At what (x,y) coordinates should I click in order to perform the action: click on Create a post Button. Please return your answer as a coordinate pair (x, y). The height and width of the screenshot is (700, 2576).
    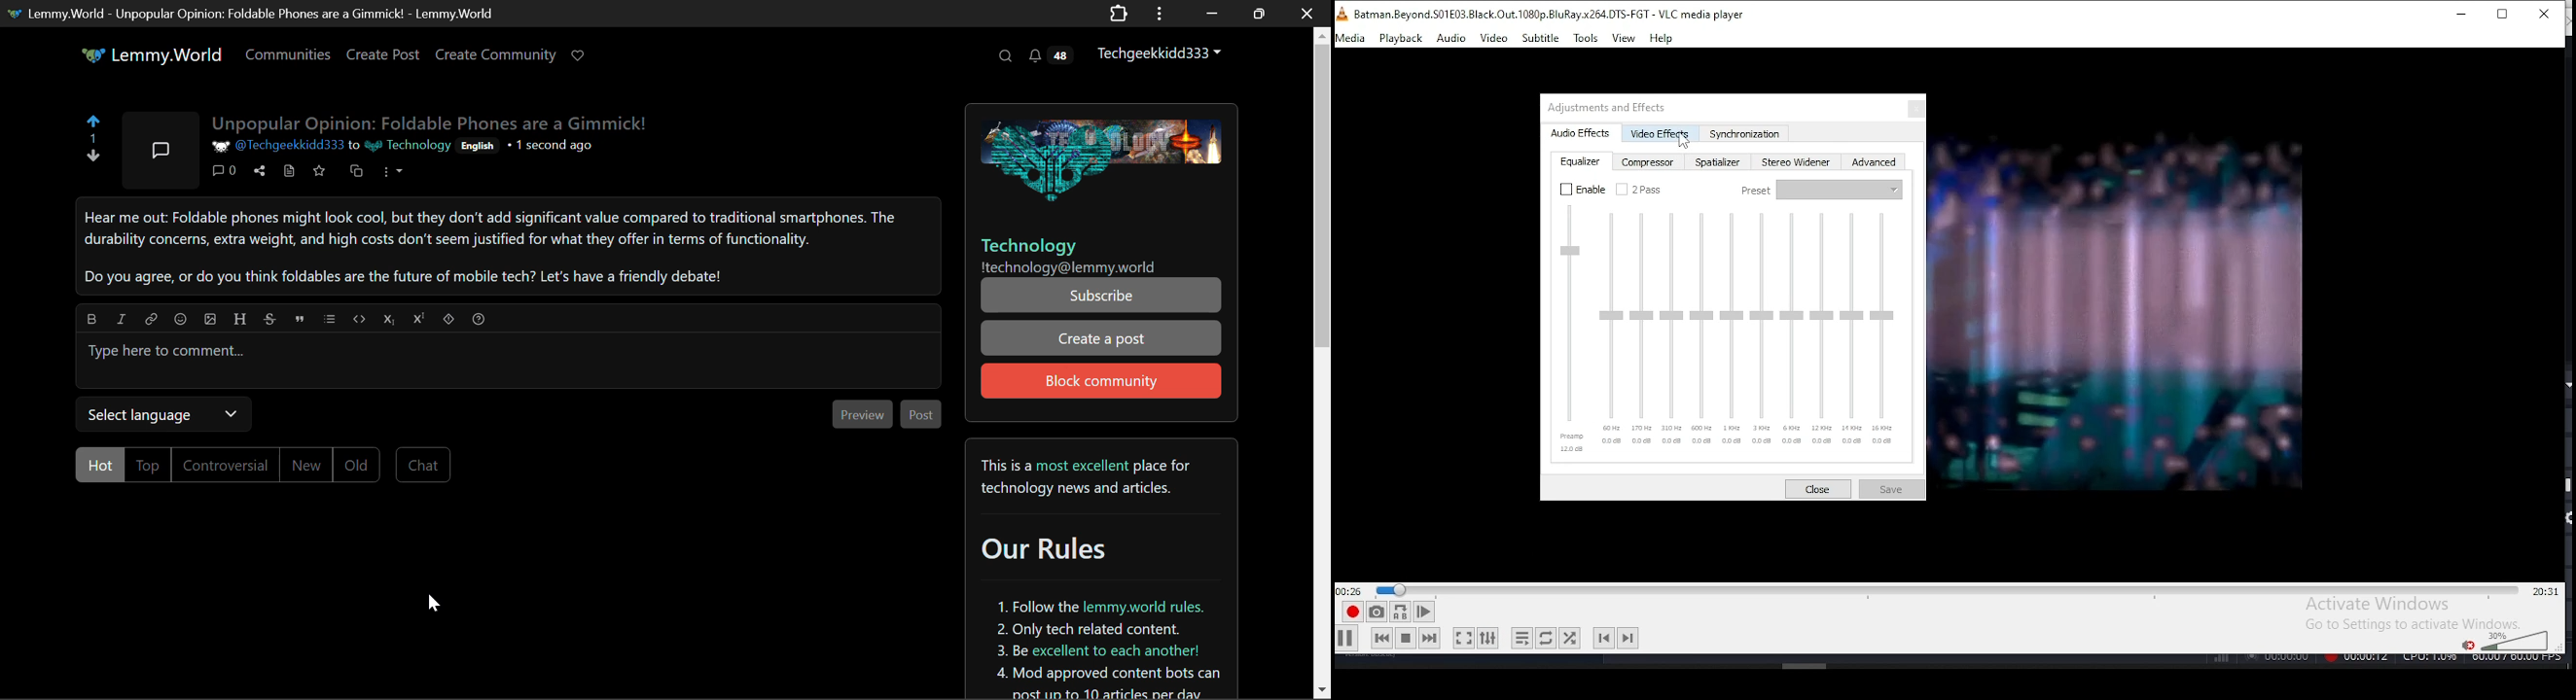
    Looking at the image, I should click on (1102, 339).